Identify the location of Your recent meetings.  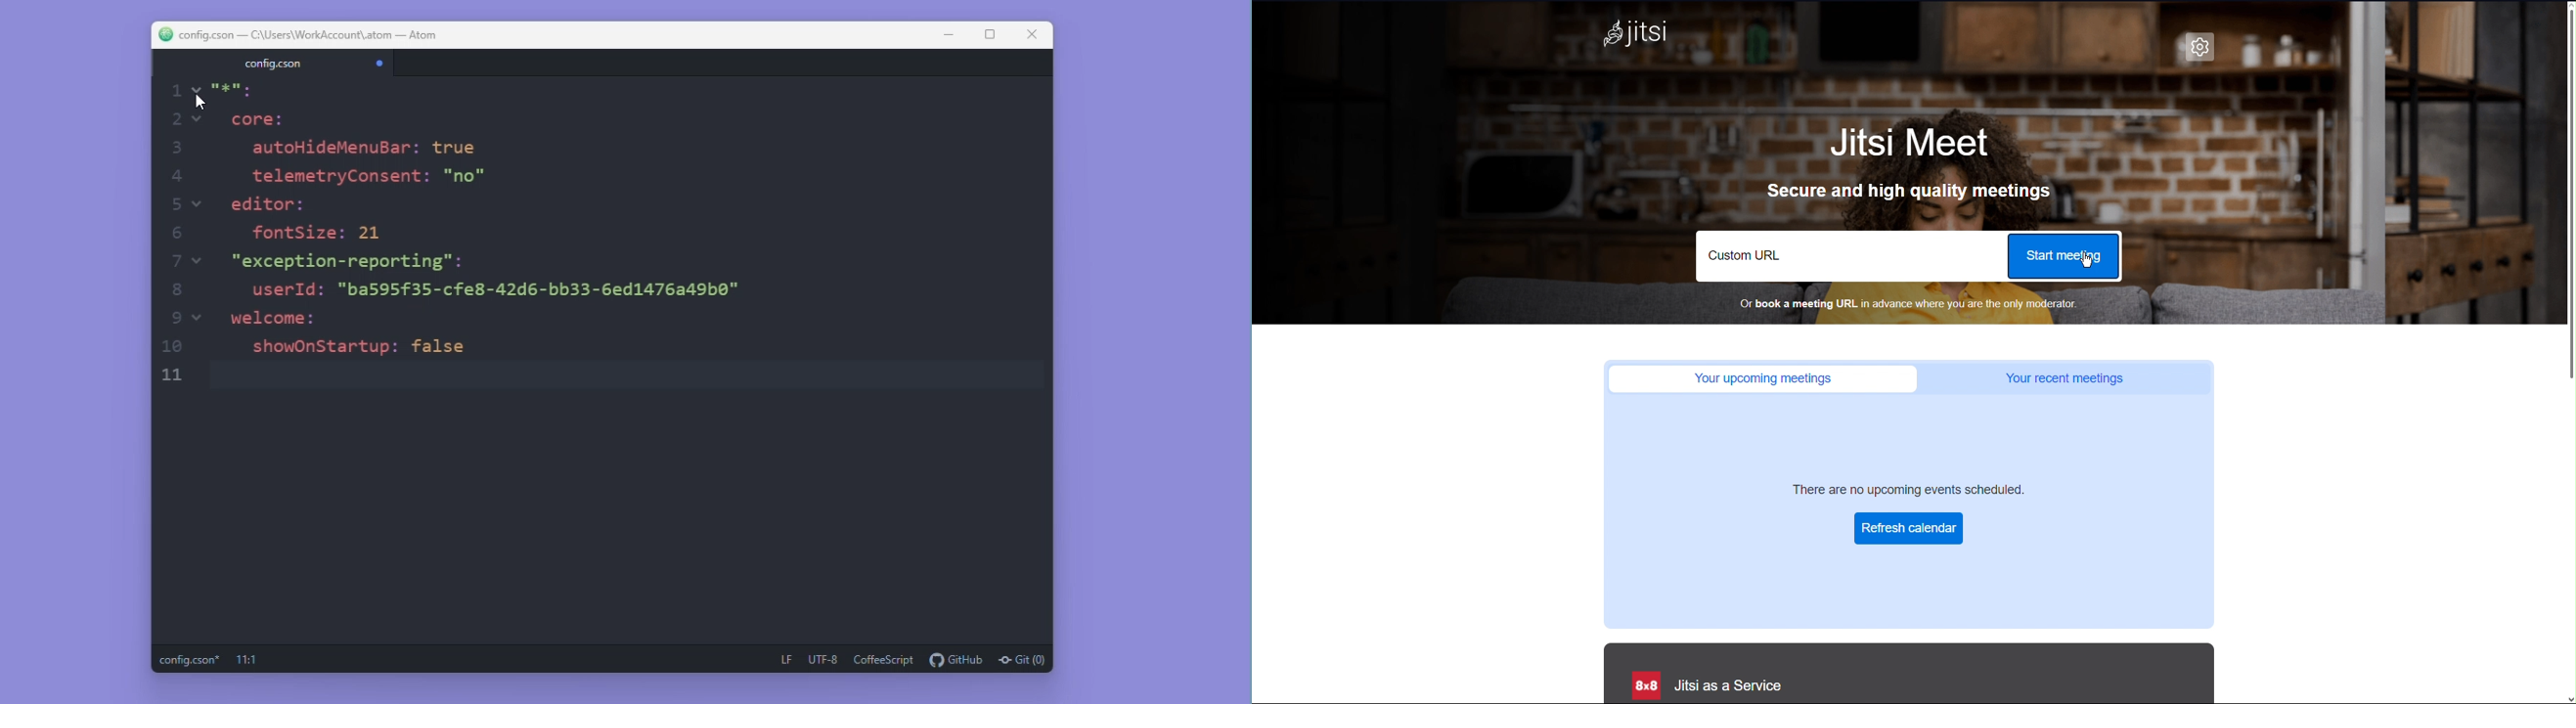
(2066, 378).